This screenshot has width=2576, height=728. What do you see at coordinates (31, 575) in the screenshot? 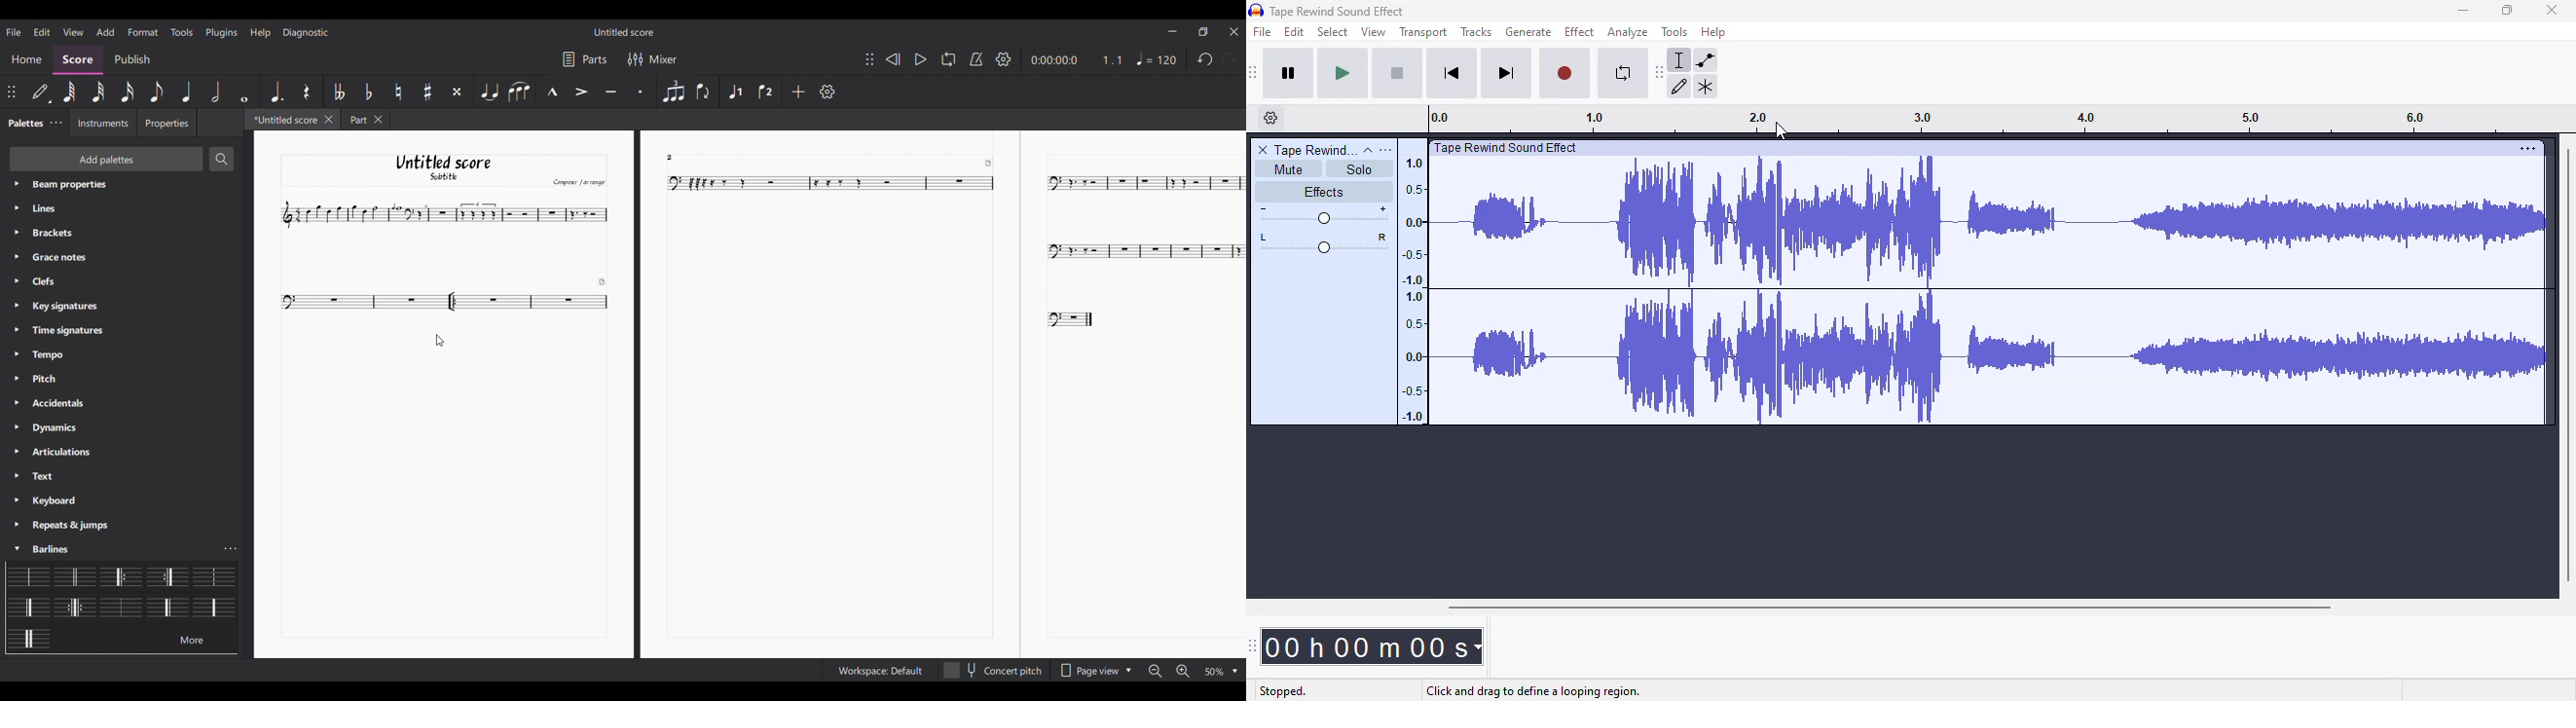
I see `Barline options` at bounding box center [31, 575].